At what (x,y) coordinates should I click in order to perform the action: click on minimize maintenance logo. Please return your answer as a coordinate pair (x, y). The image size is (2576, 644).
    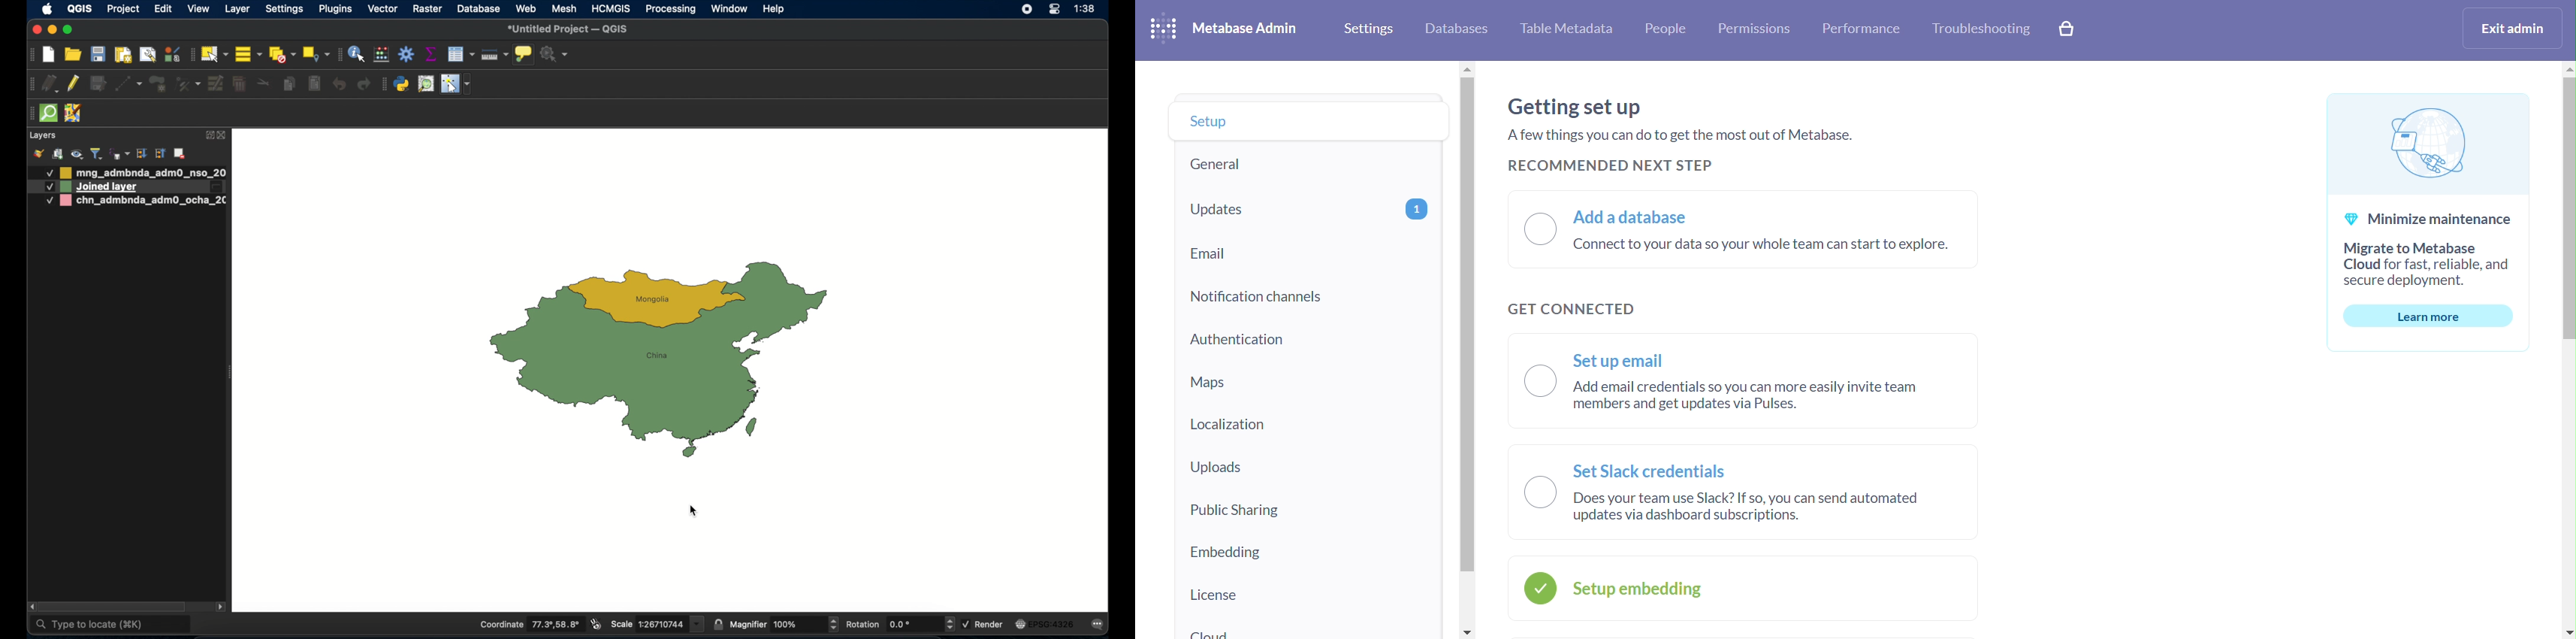
    Looking at the image, I should click on (2428, 140).